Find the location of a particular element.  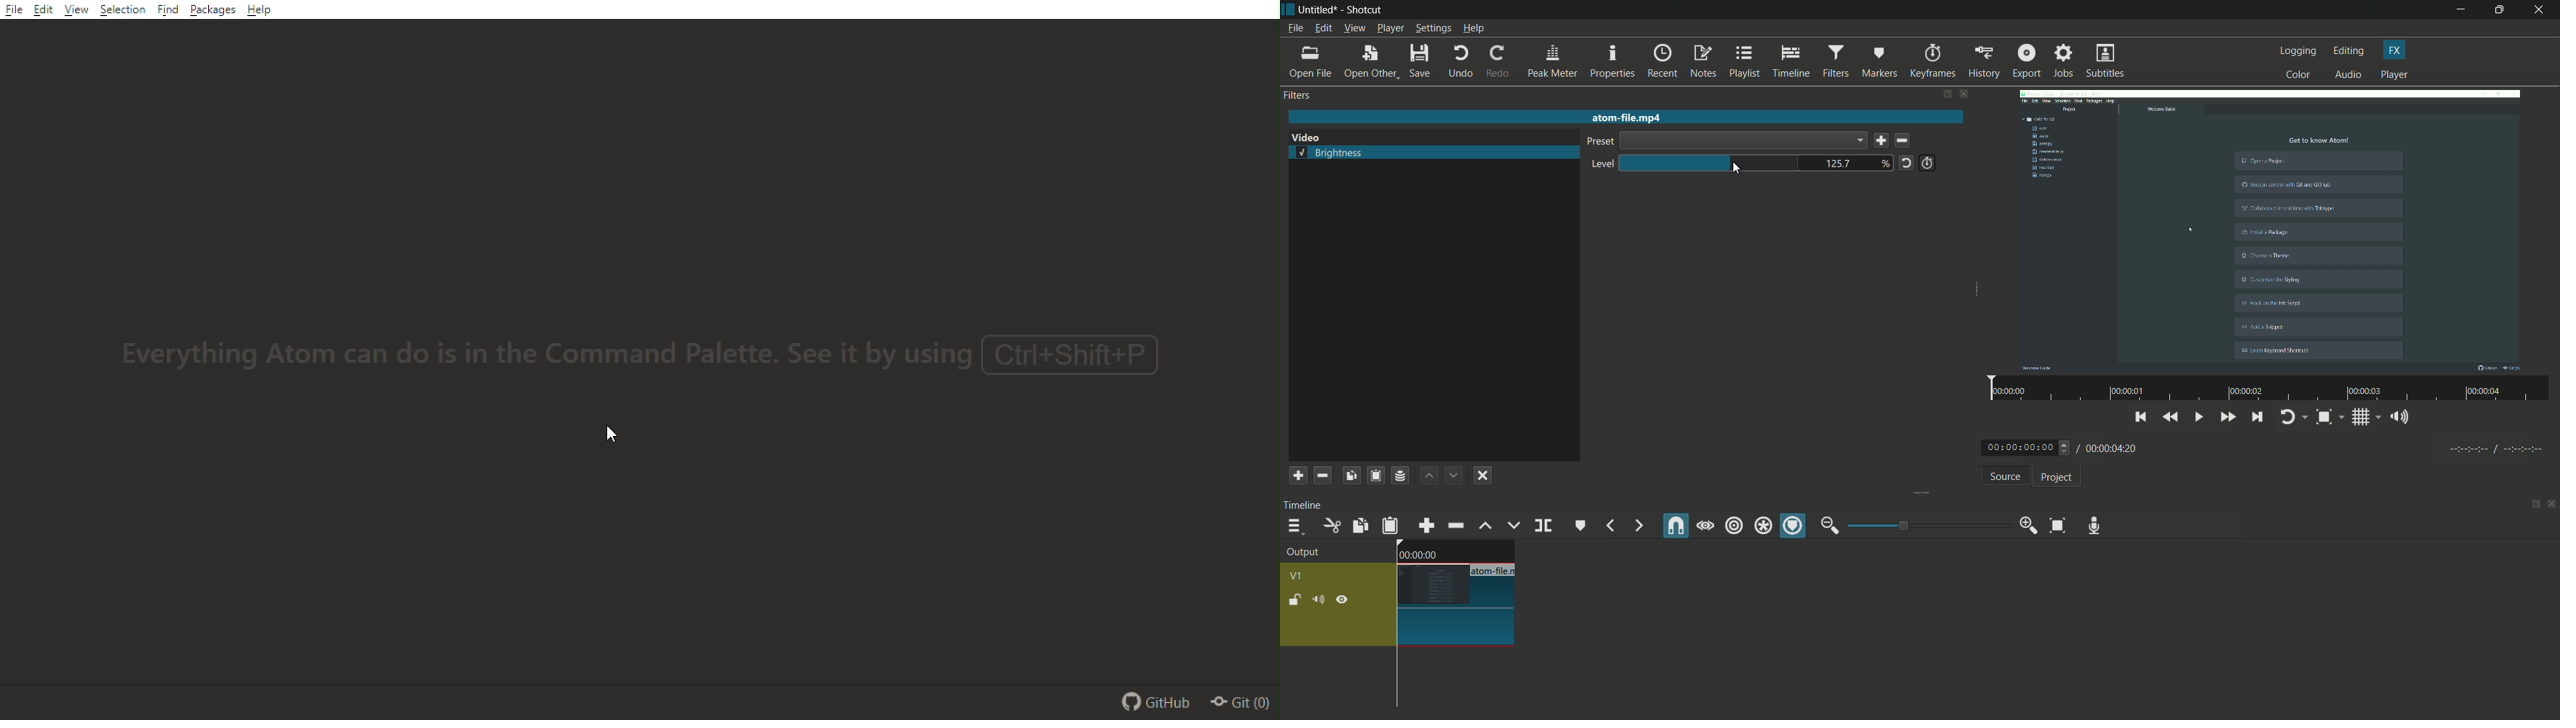

recent is located at coordinates (1664, 61).